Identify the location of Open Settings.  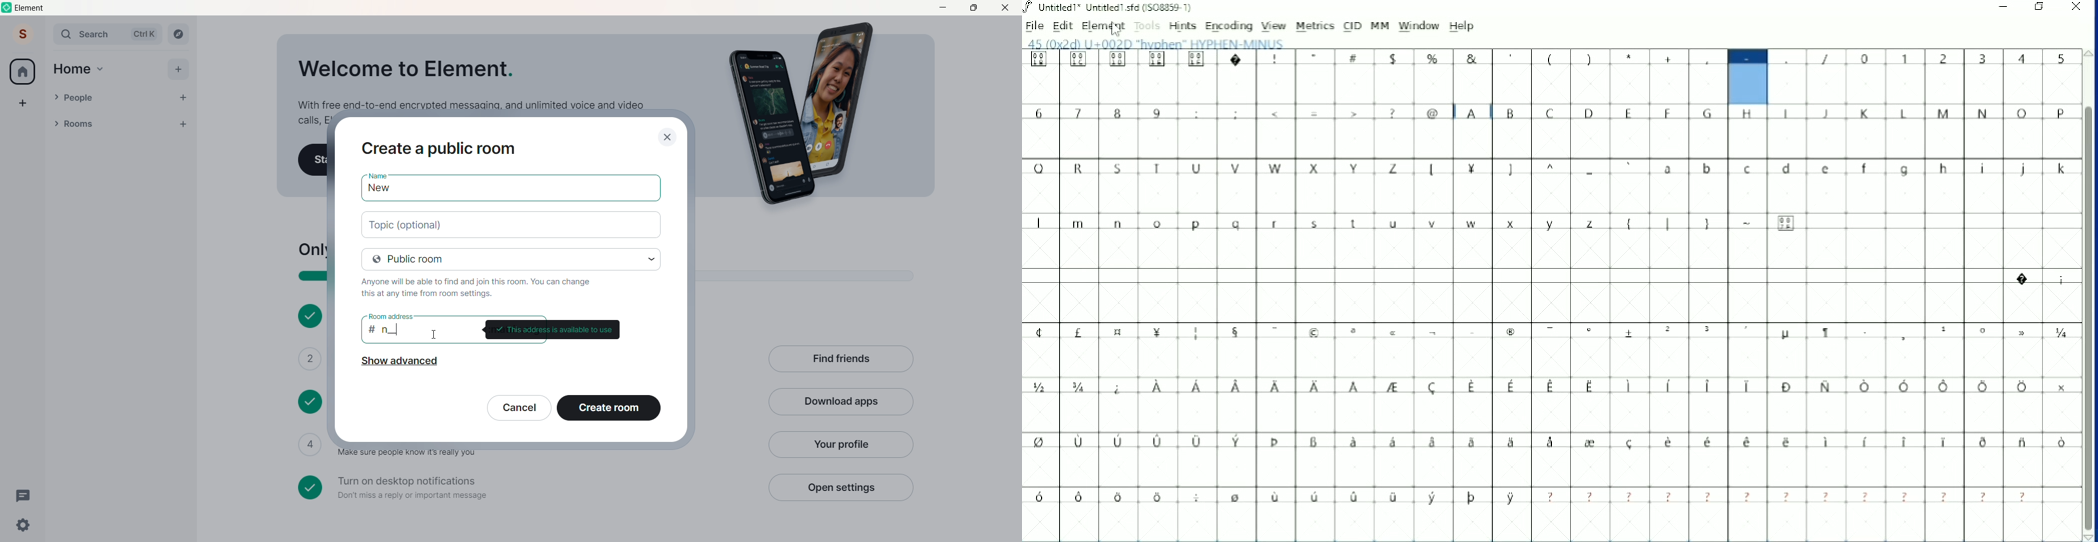
(840, 487).